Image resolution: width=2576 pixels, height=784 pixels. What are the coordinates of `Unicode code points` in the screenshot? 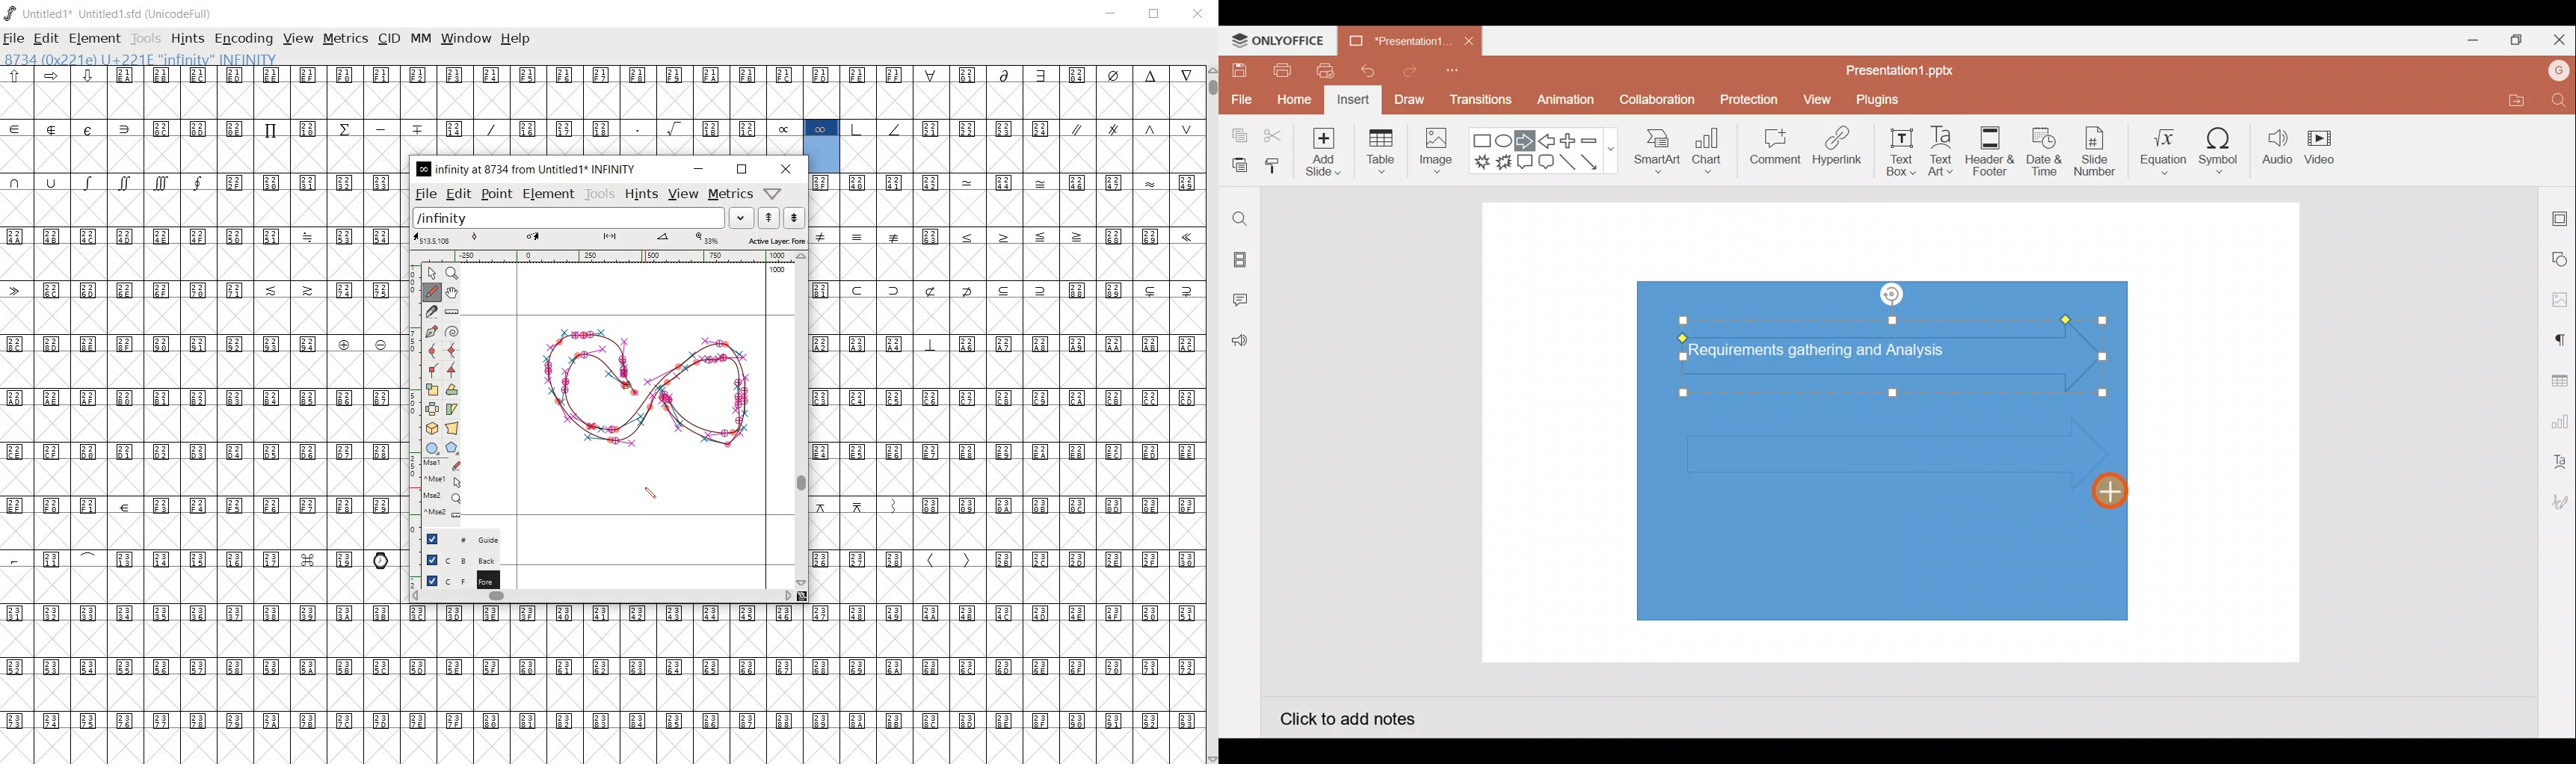 It's located at (1022, 289).